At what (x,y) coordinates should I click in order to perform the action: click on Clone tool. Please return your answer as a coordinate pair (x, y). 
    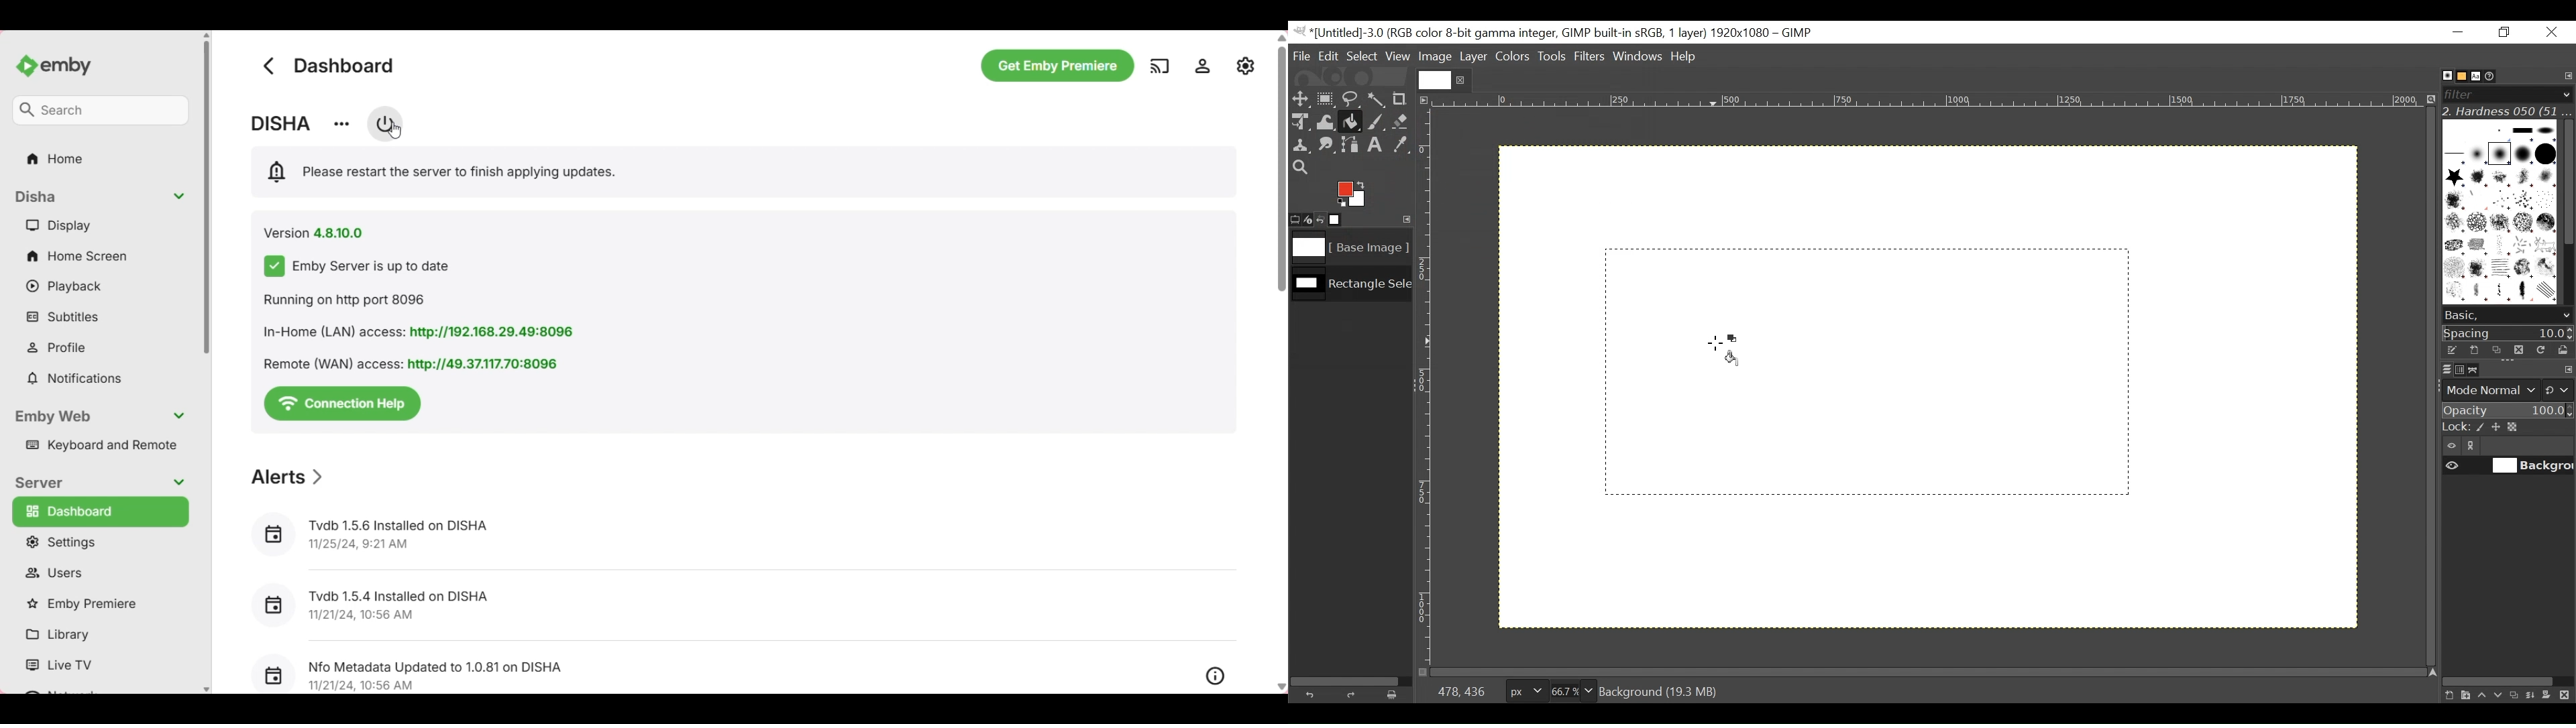
    Looking at the image, I should click on (1301, 145).